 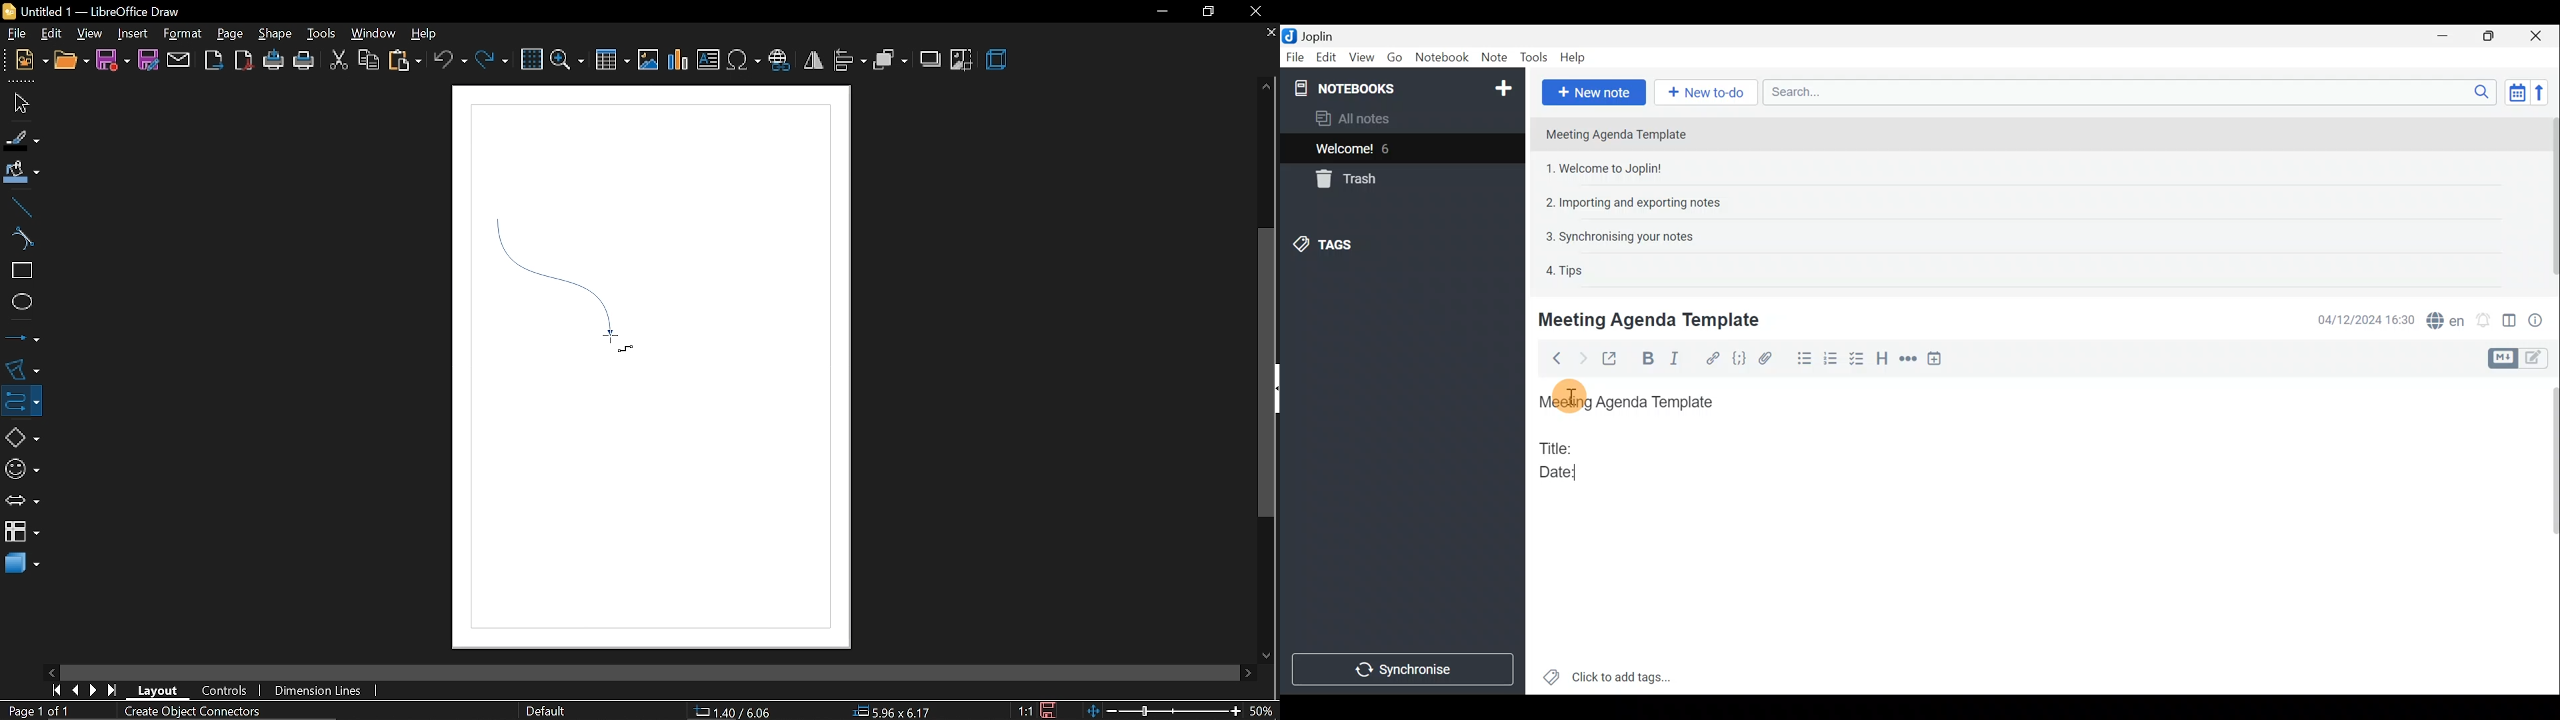 What do you see at coordinates (1395, 57) in the screenshot?
I see `Go` at bounding box center [1395, 57].